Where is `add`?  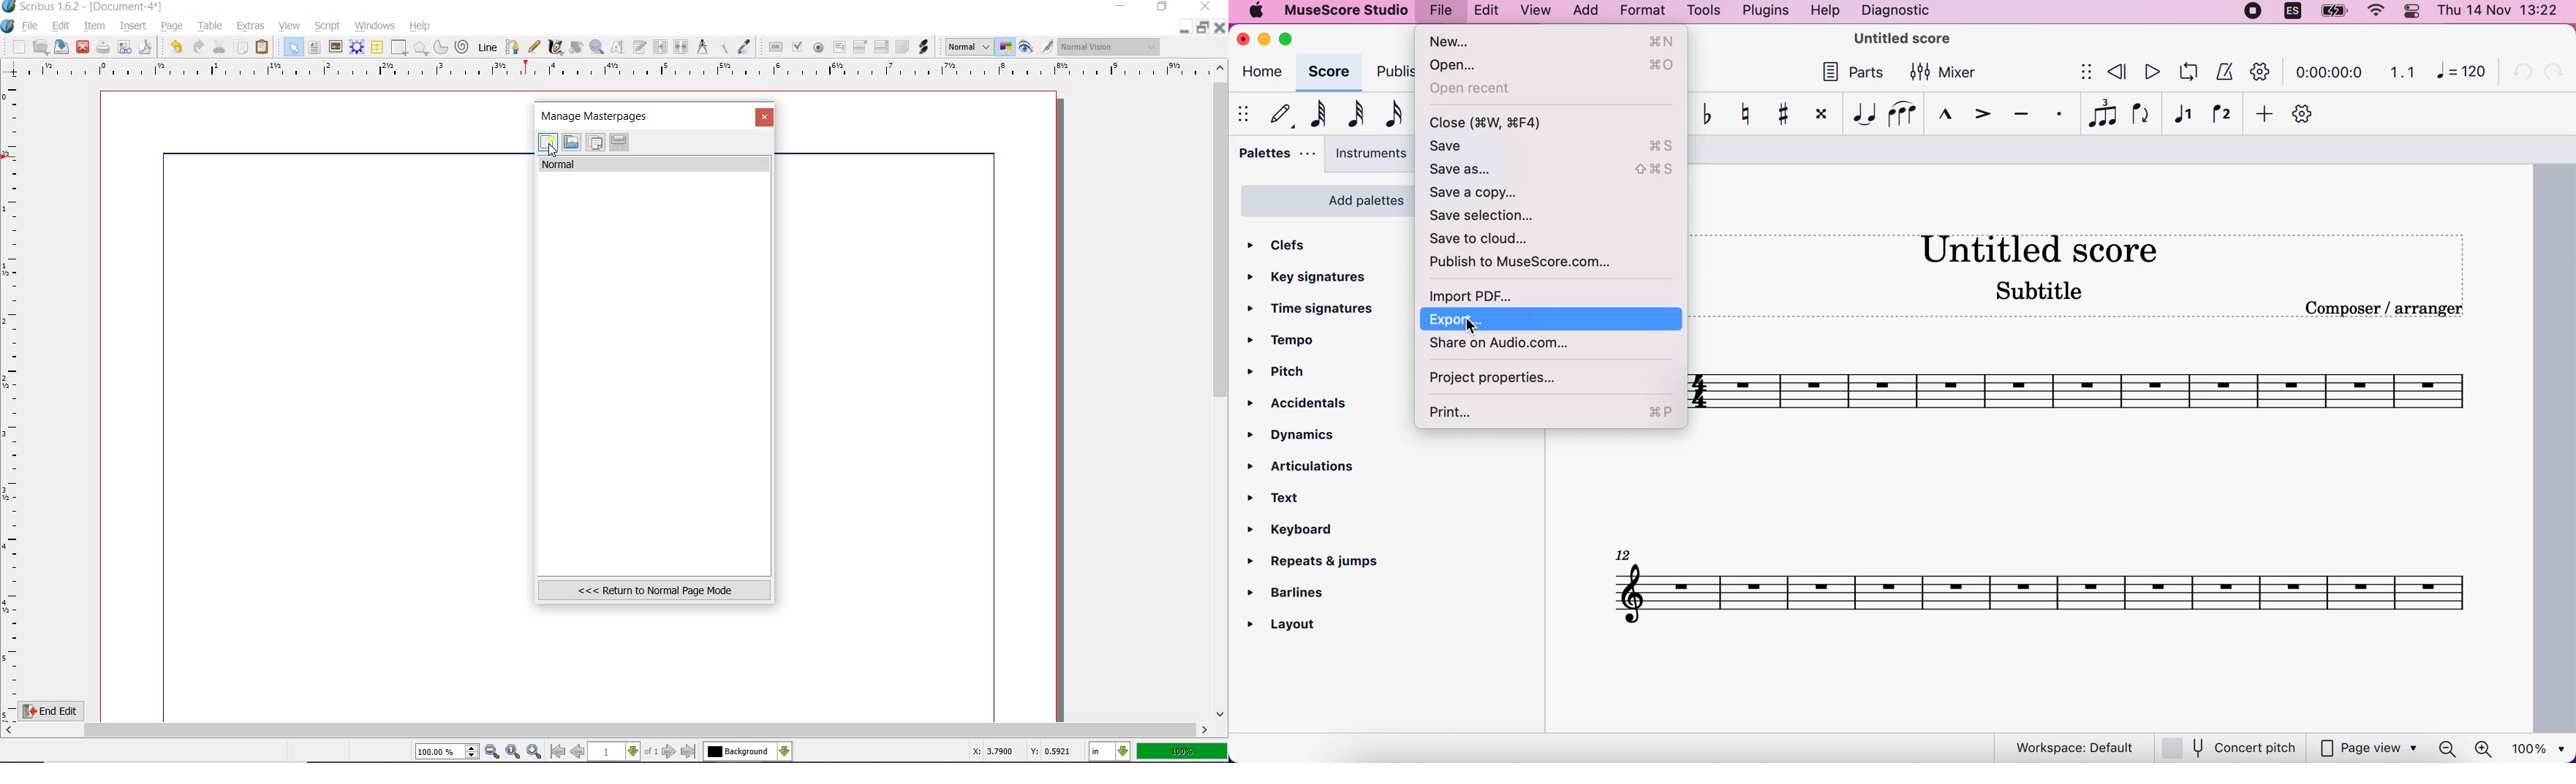
add is located at coordinates (2260, 112).